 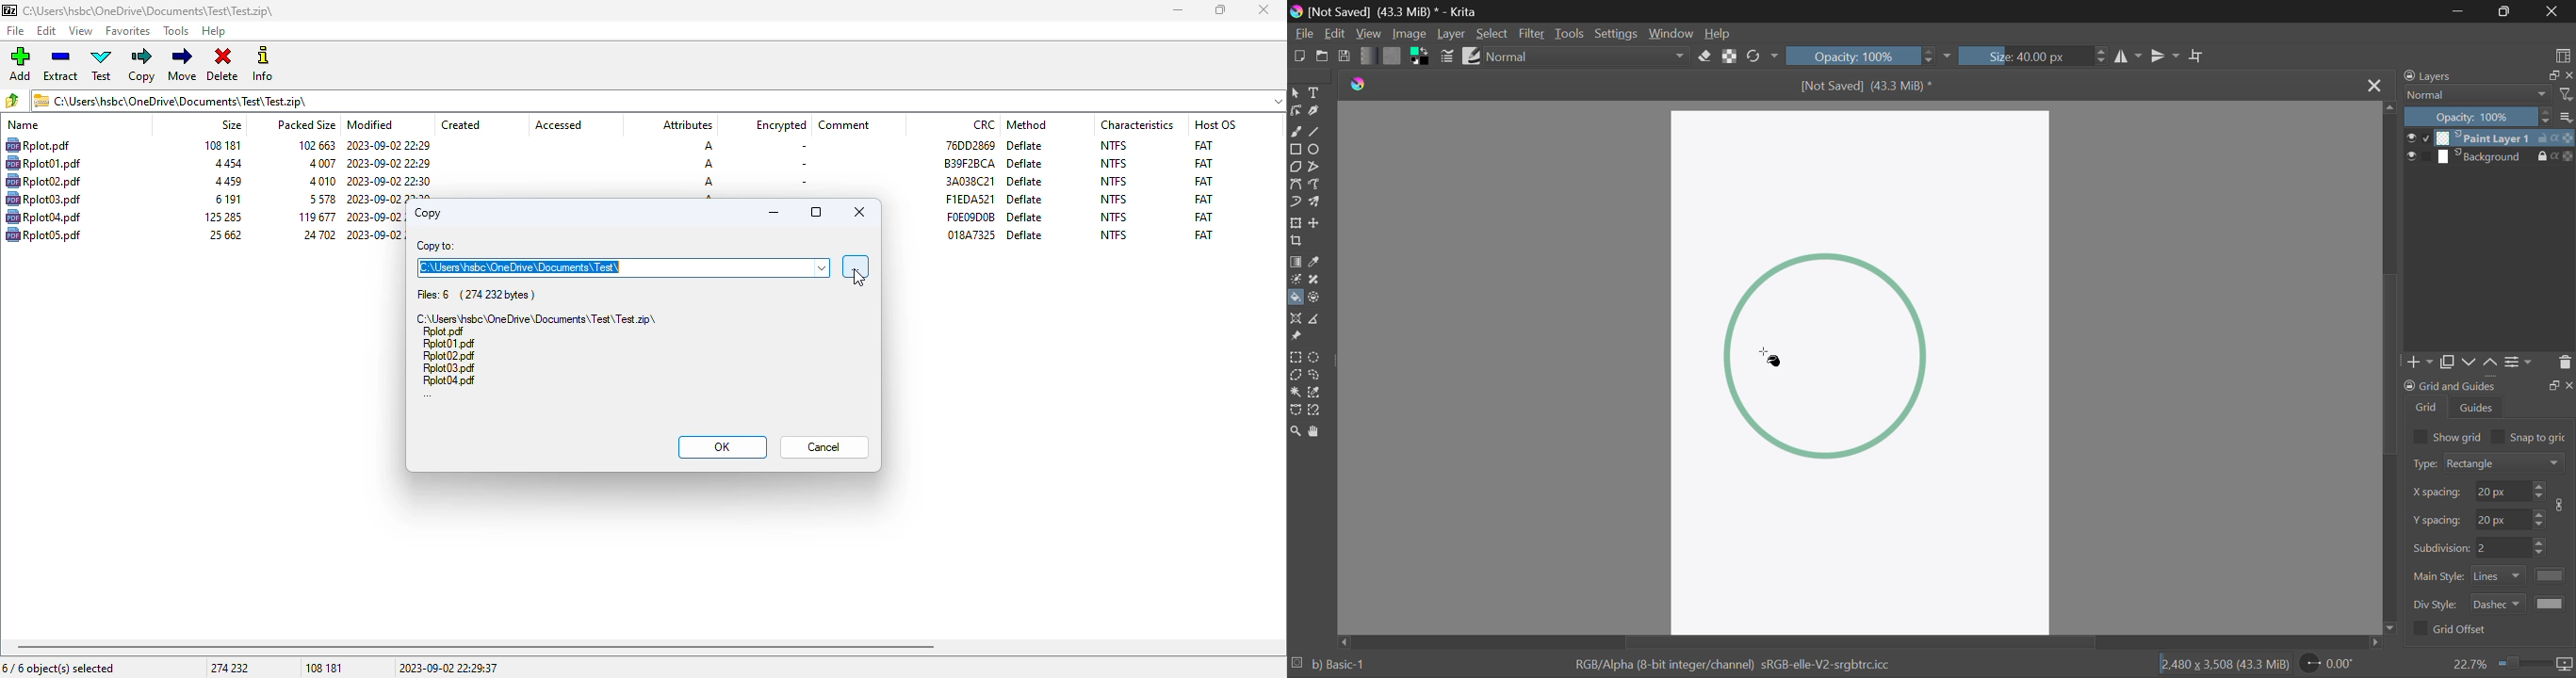 What do you see at coordinates (1315, 432) in the screenshot?
I see `Pan` at bounding box center [1315, 432].